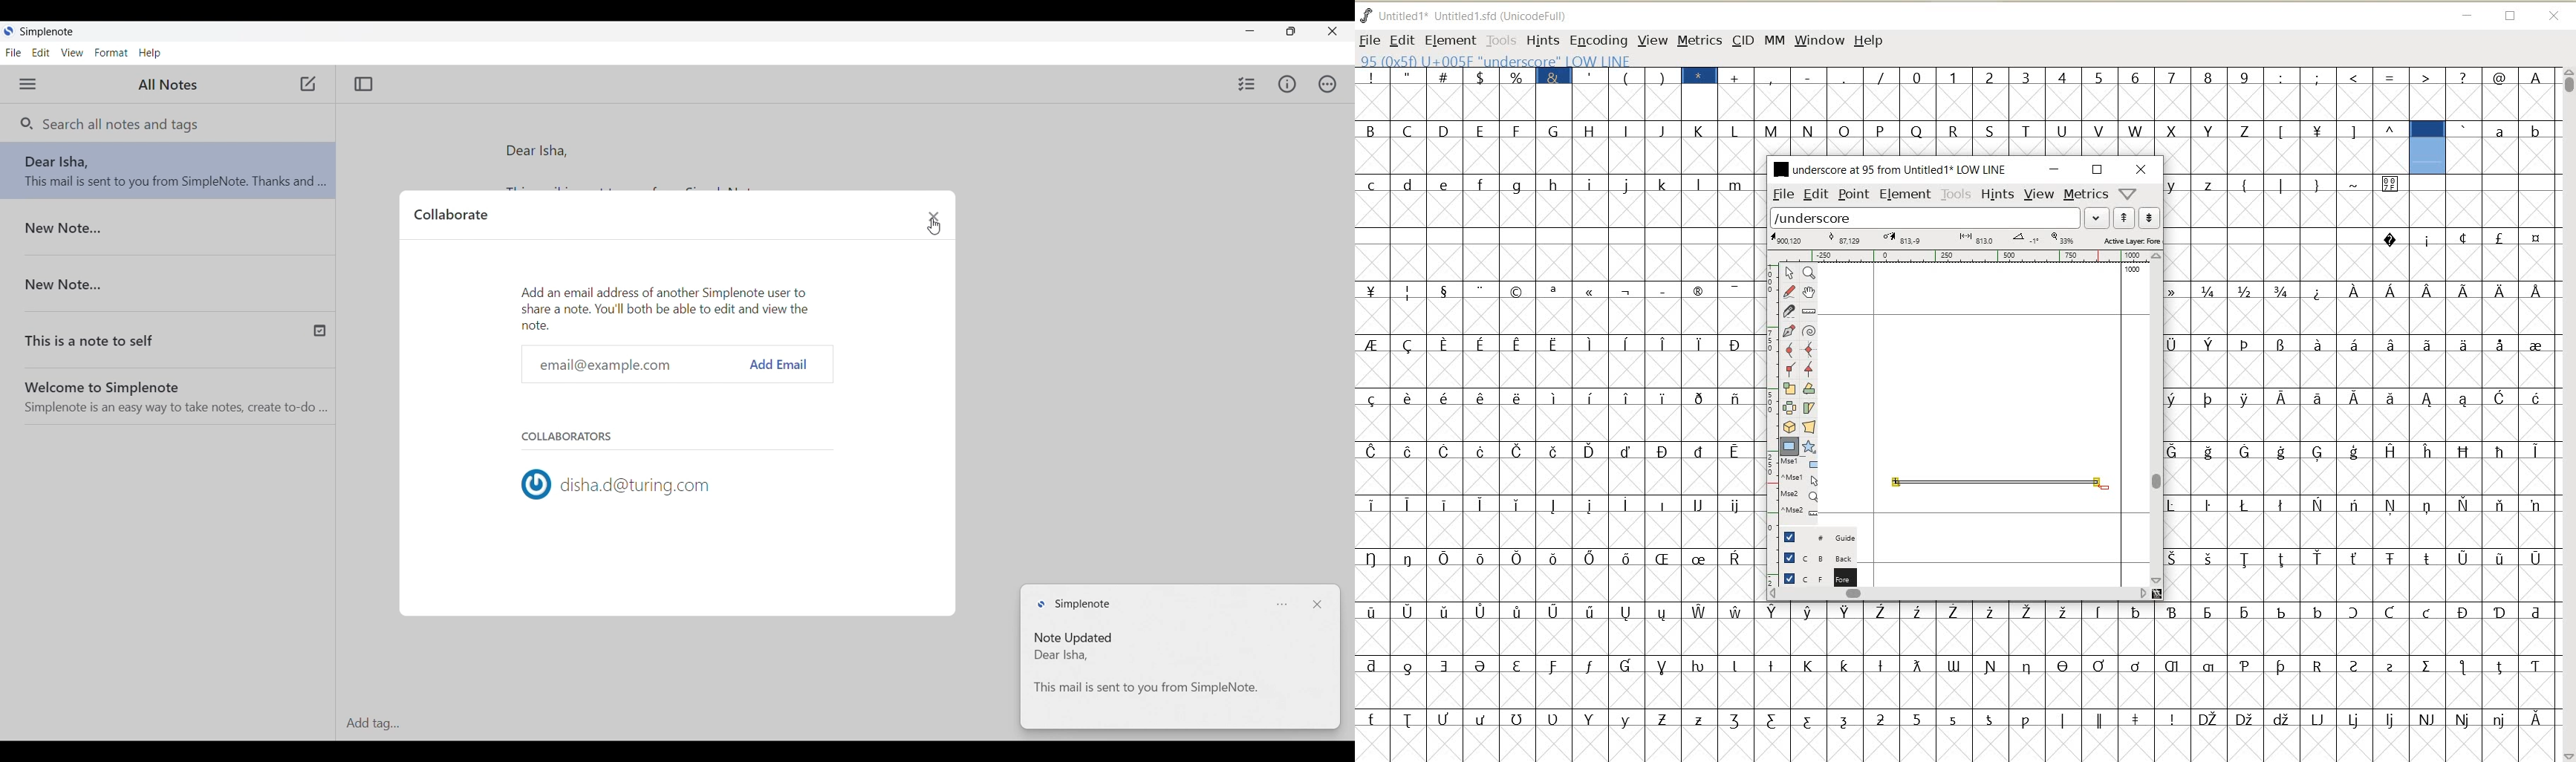  Describe the element at coordinates (1905, 195) in the screenshot. I see `ELEMENT` at that location.